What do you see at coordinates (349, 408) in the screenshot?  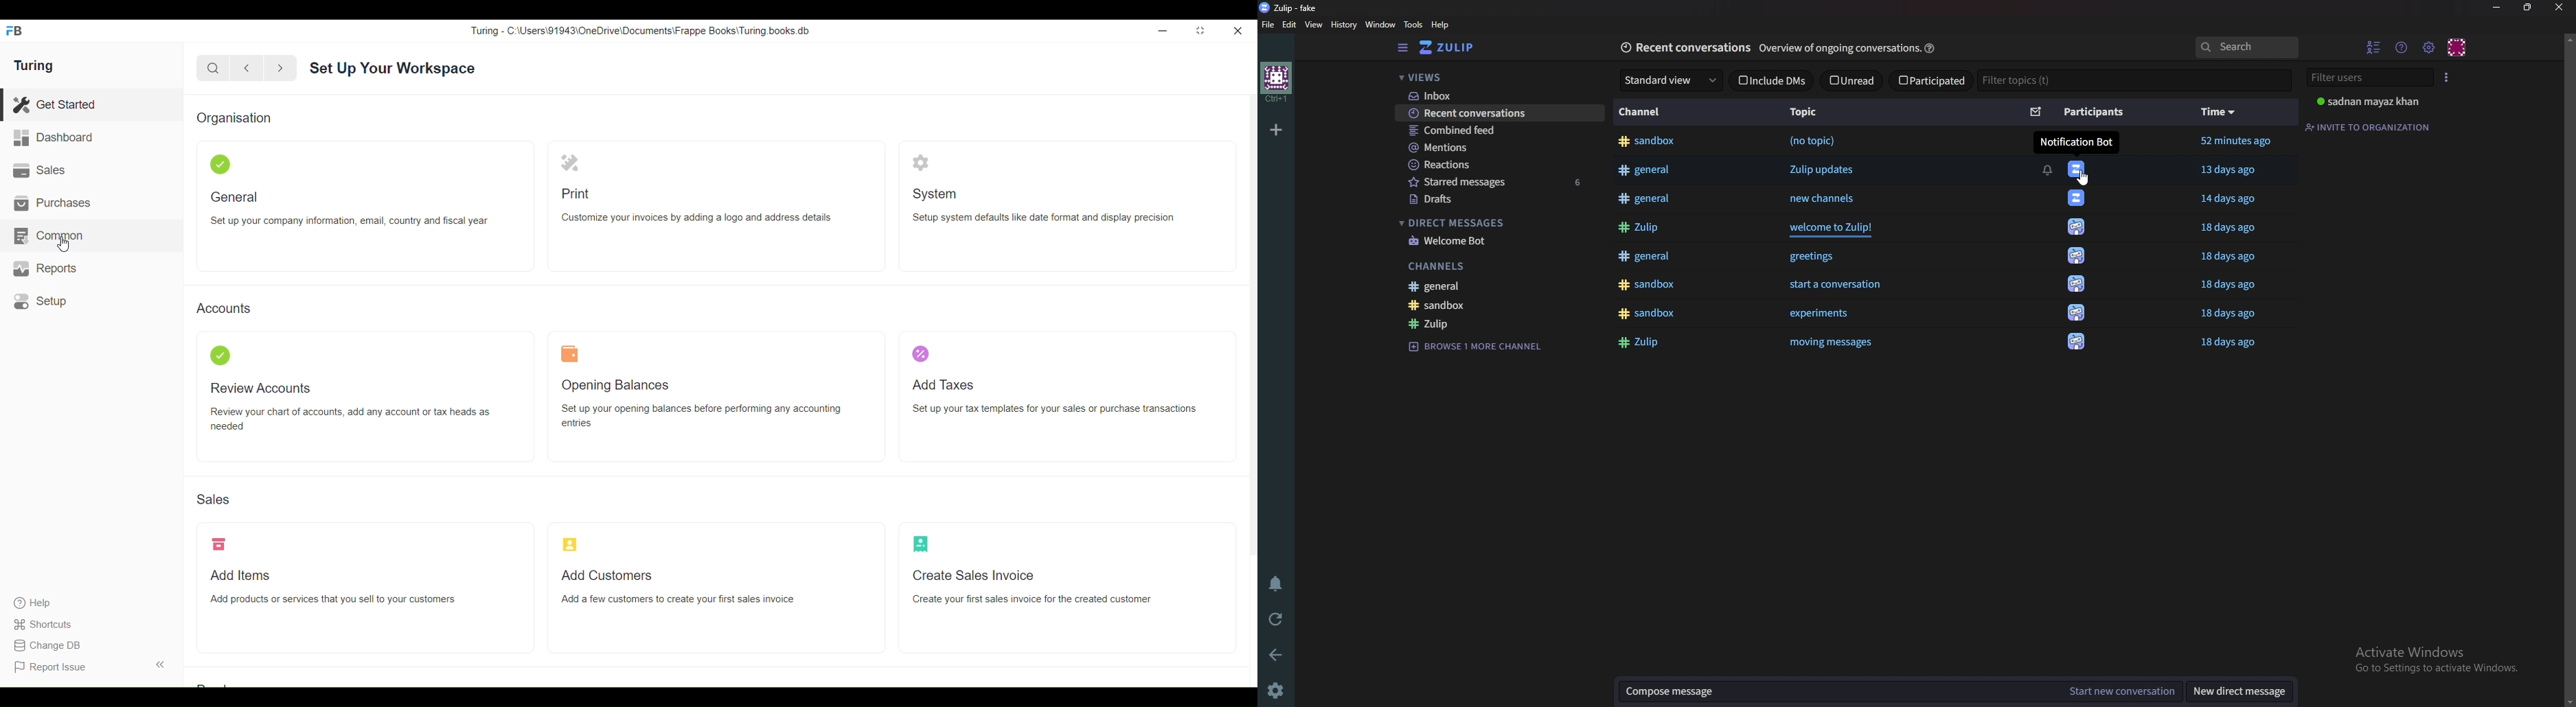 I see `Review Accounts Review your chart of accounts, add any account or tax heads as needed` at bounding box center [349, 408].